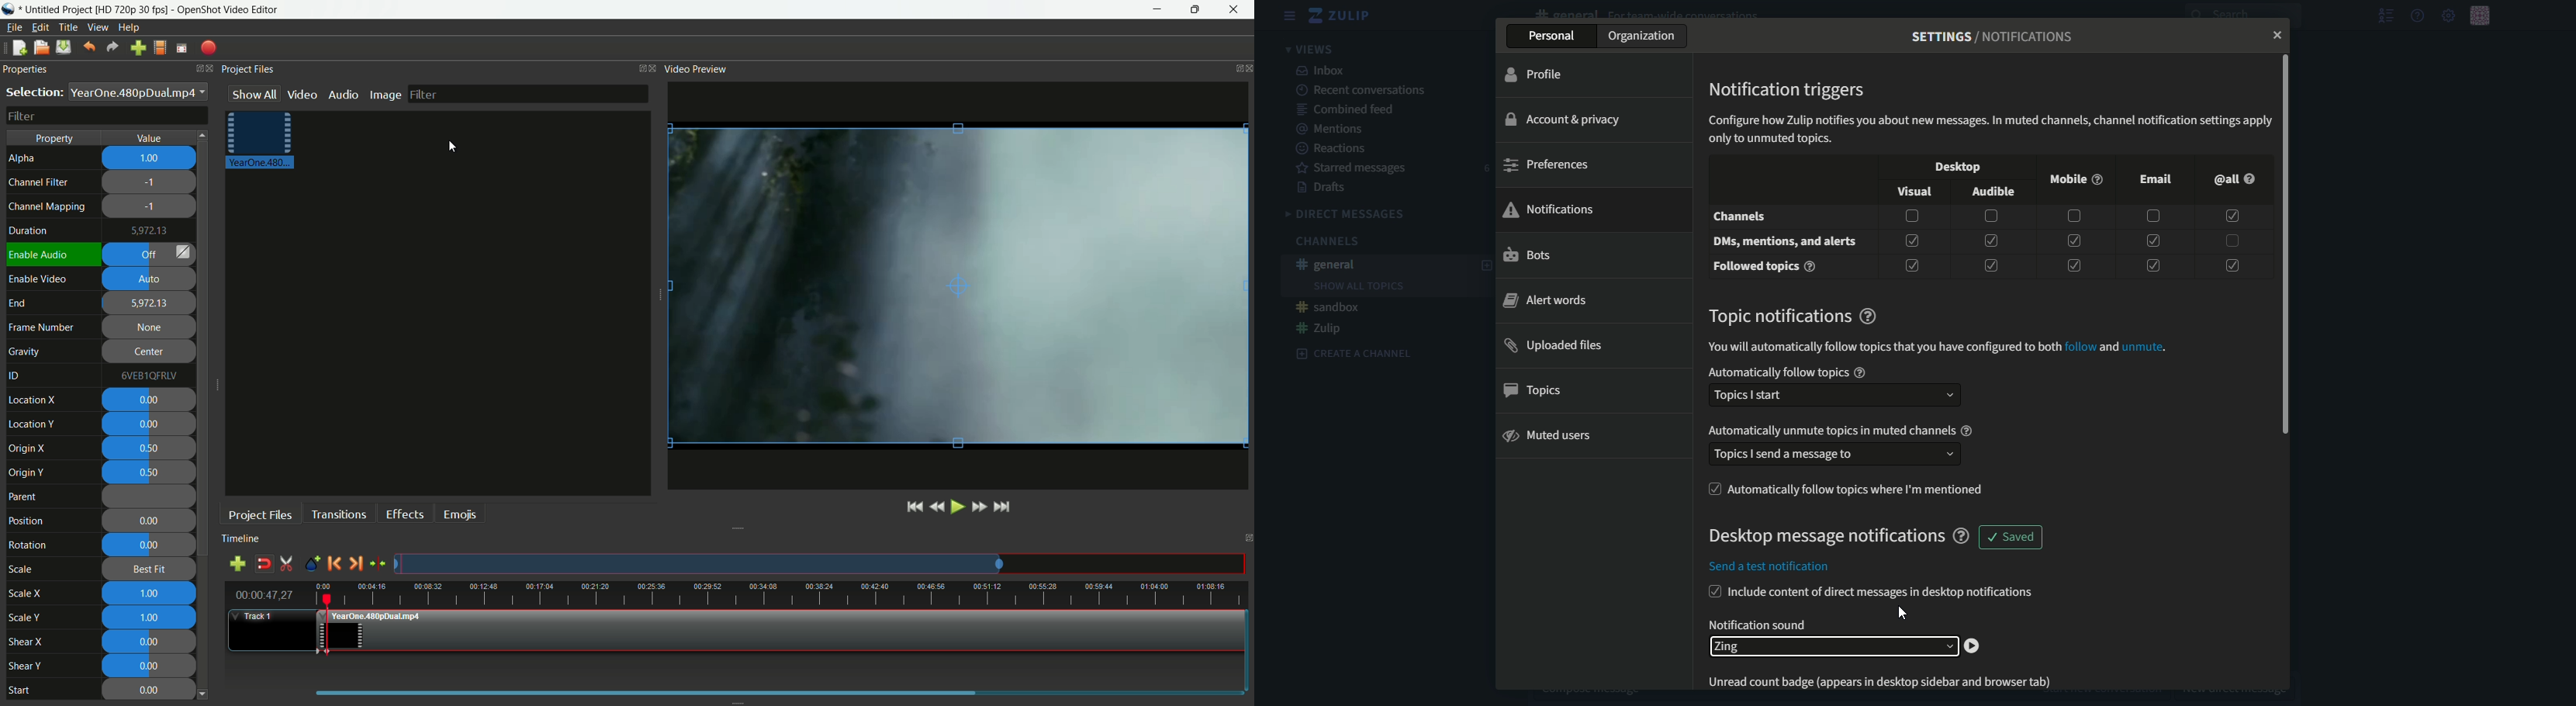  What do you see at coordinates (1836, 431) in the screenshot?
I see `text` at bounding box center [1836, 431].